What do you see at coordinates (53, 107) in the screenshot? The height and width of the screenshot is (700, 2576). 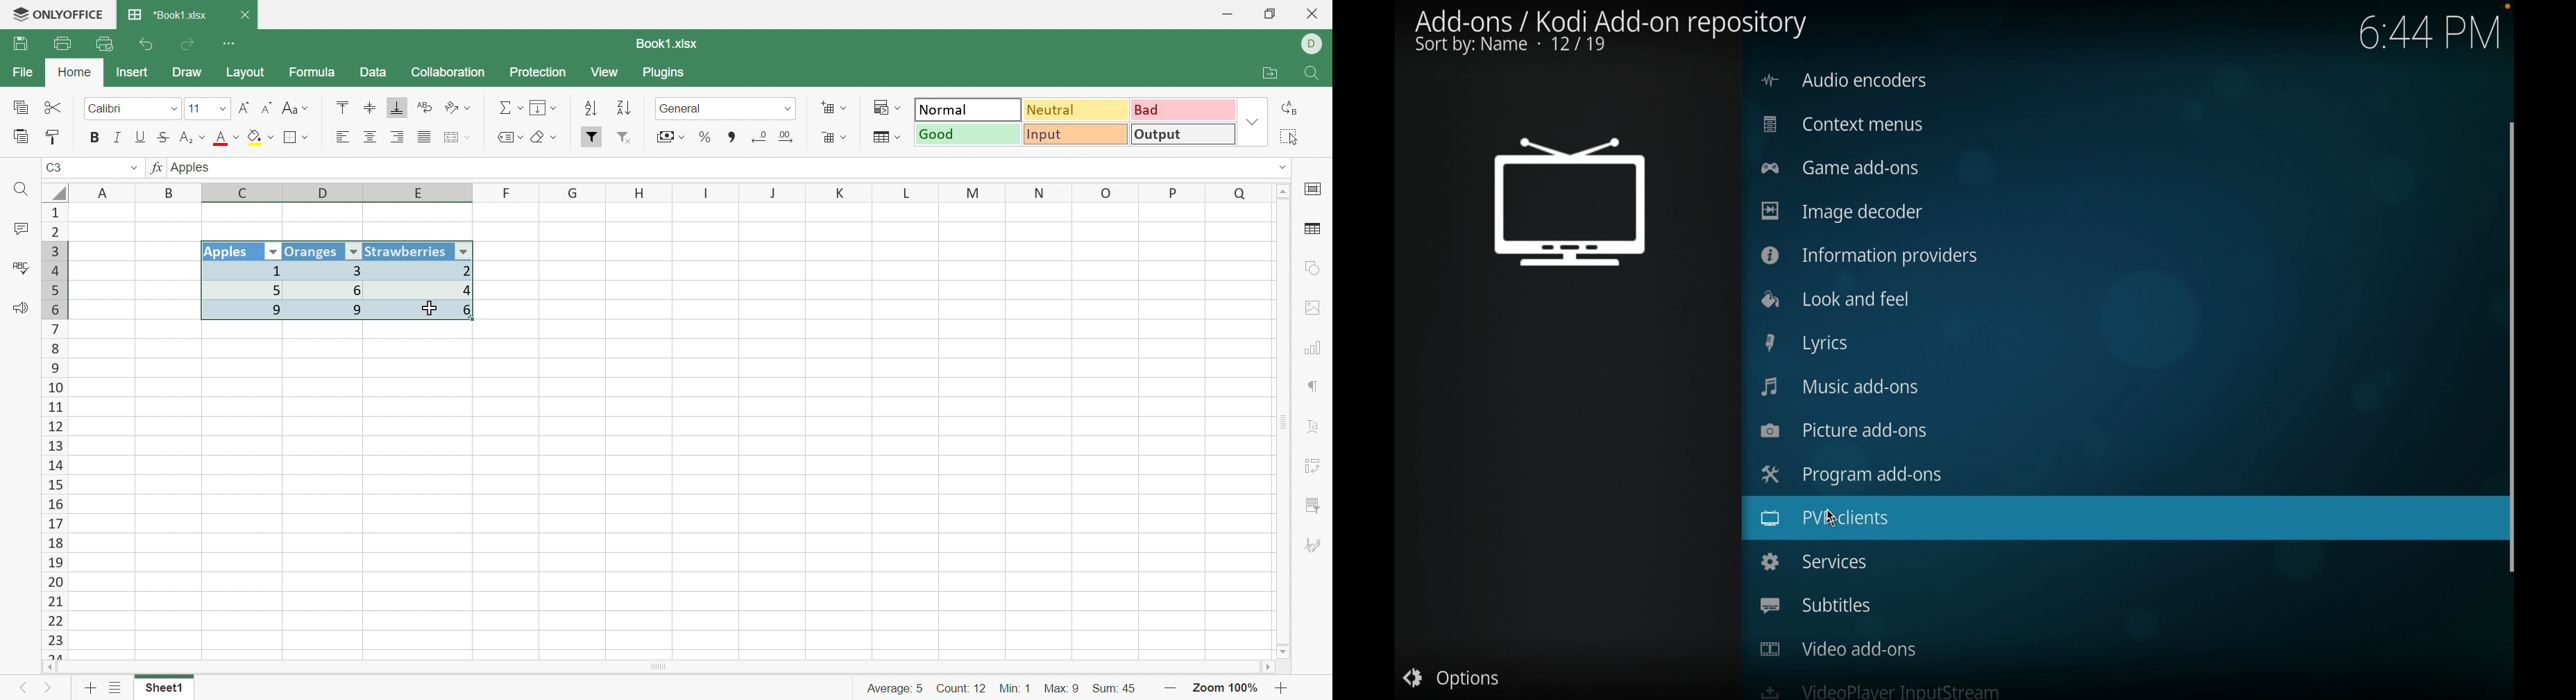 I see `Cut` at bounding box center [53, 107].